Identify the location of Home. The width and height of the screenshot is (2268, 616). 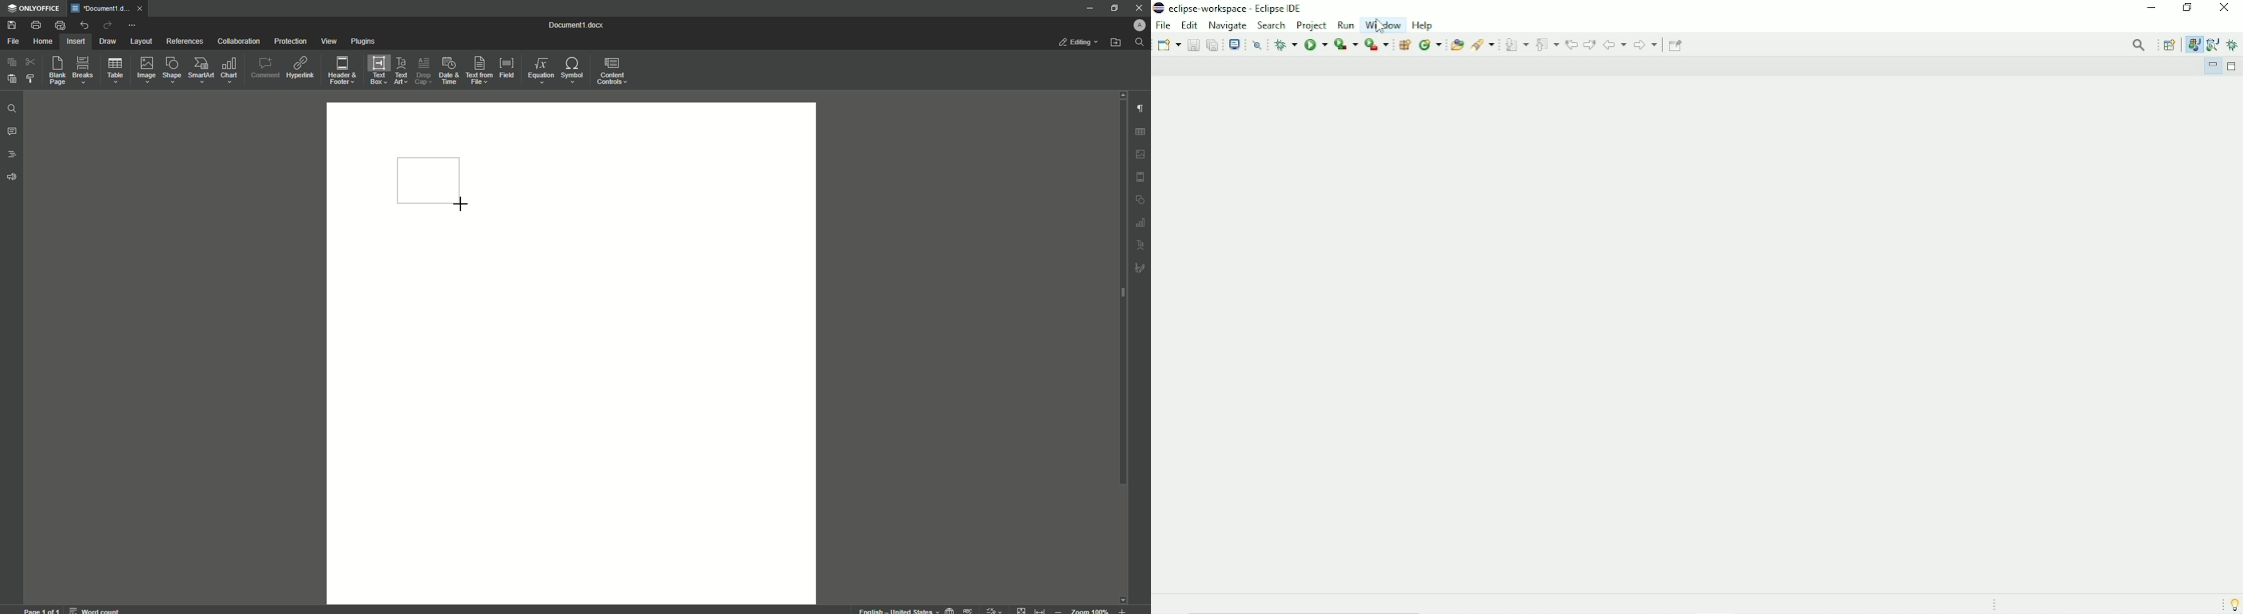
(43, 42).